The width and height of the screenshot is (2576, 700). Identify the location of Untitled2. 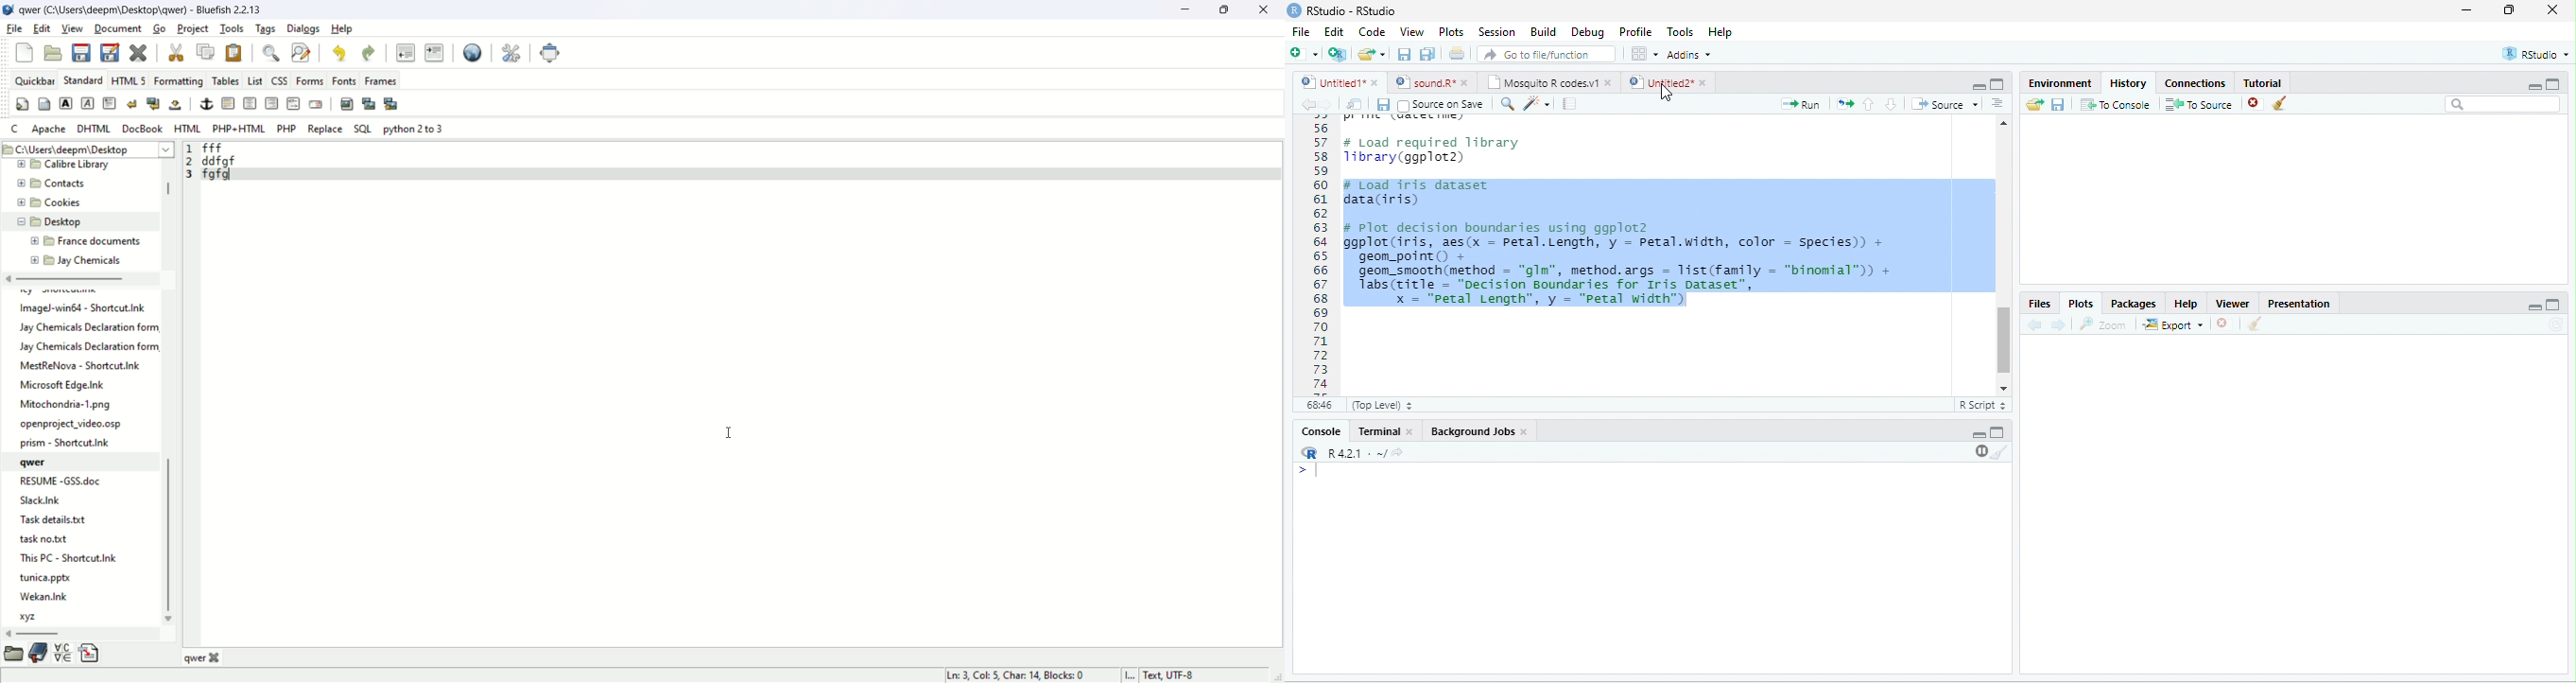
(1659, 82).